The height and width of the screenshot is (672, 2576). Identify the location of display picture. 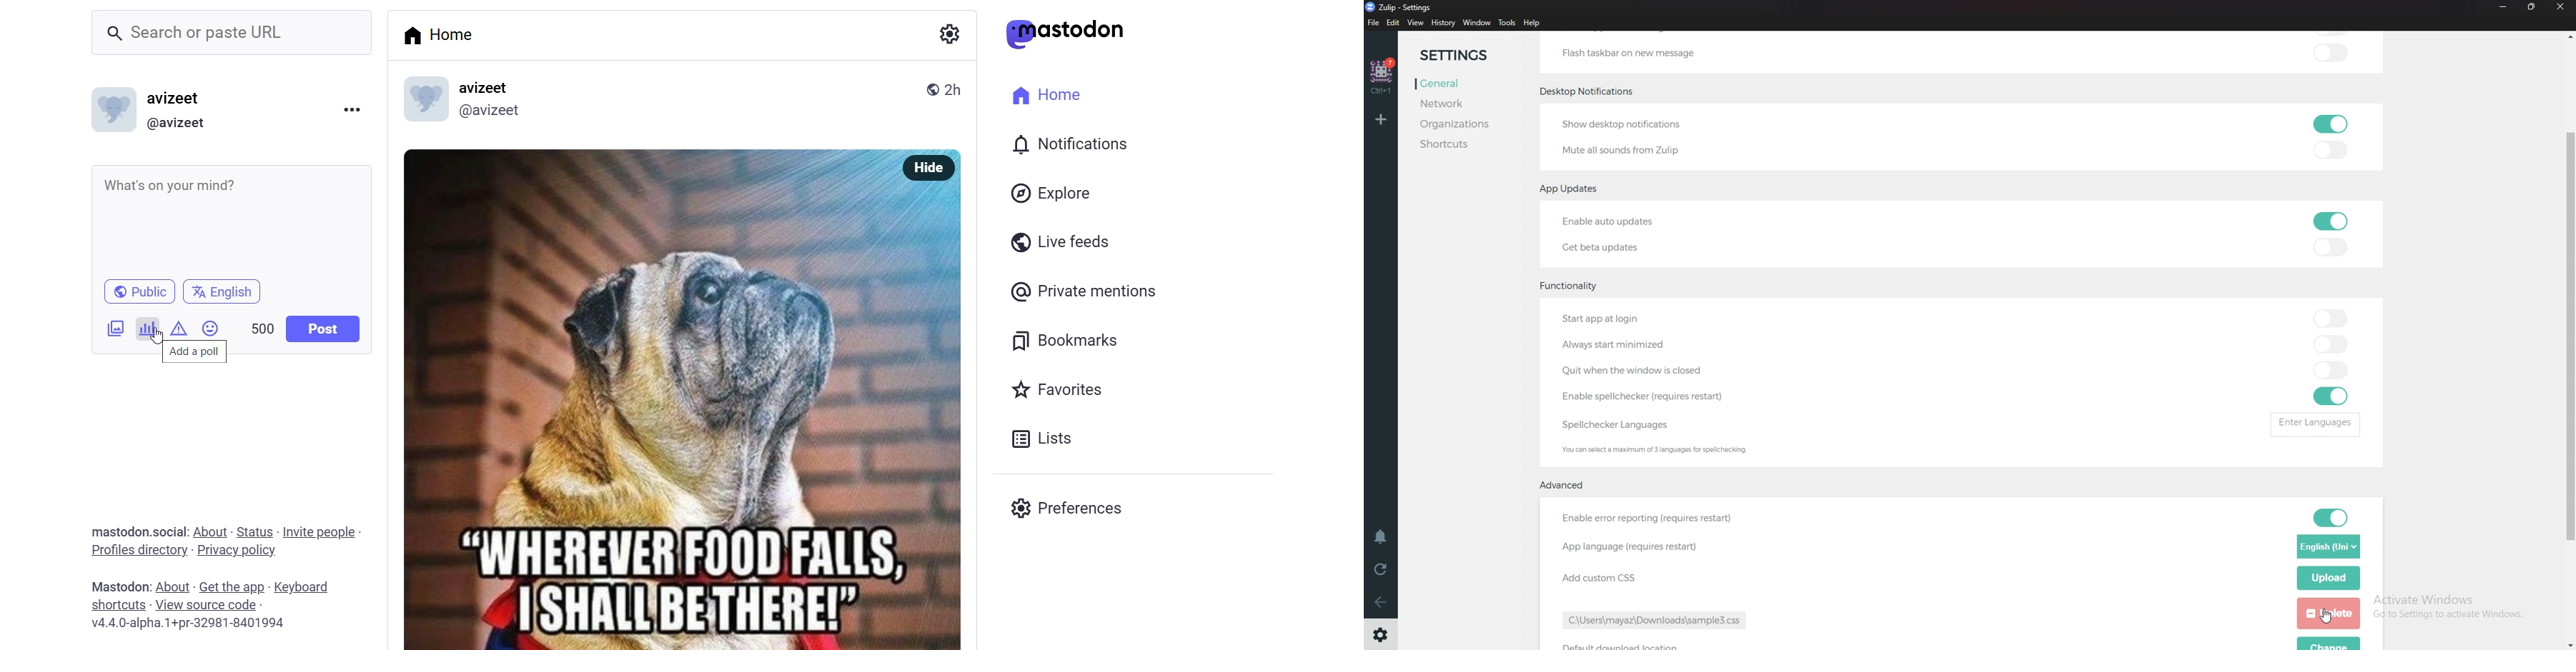
(418, 101).